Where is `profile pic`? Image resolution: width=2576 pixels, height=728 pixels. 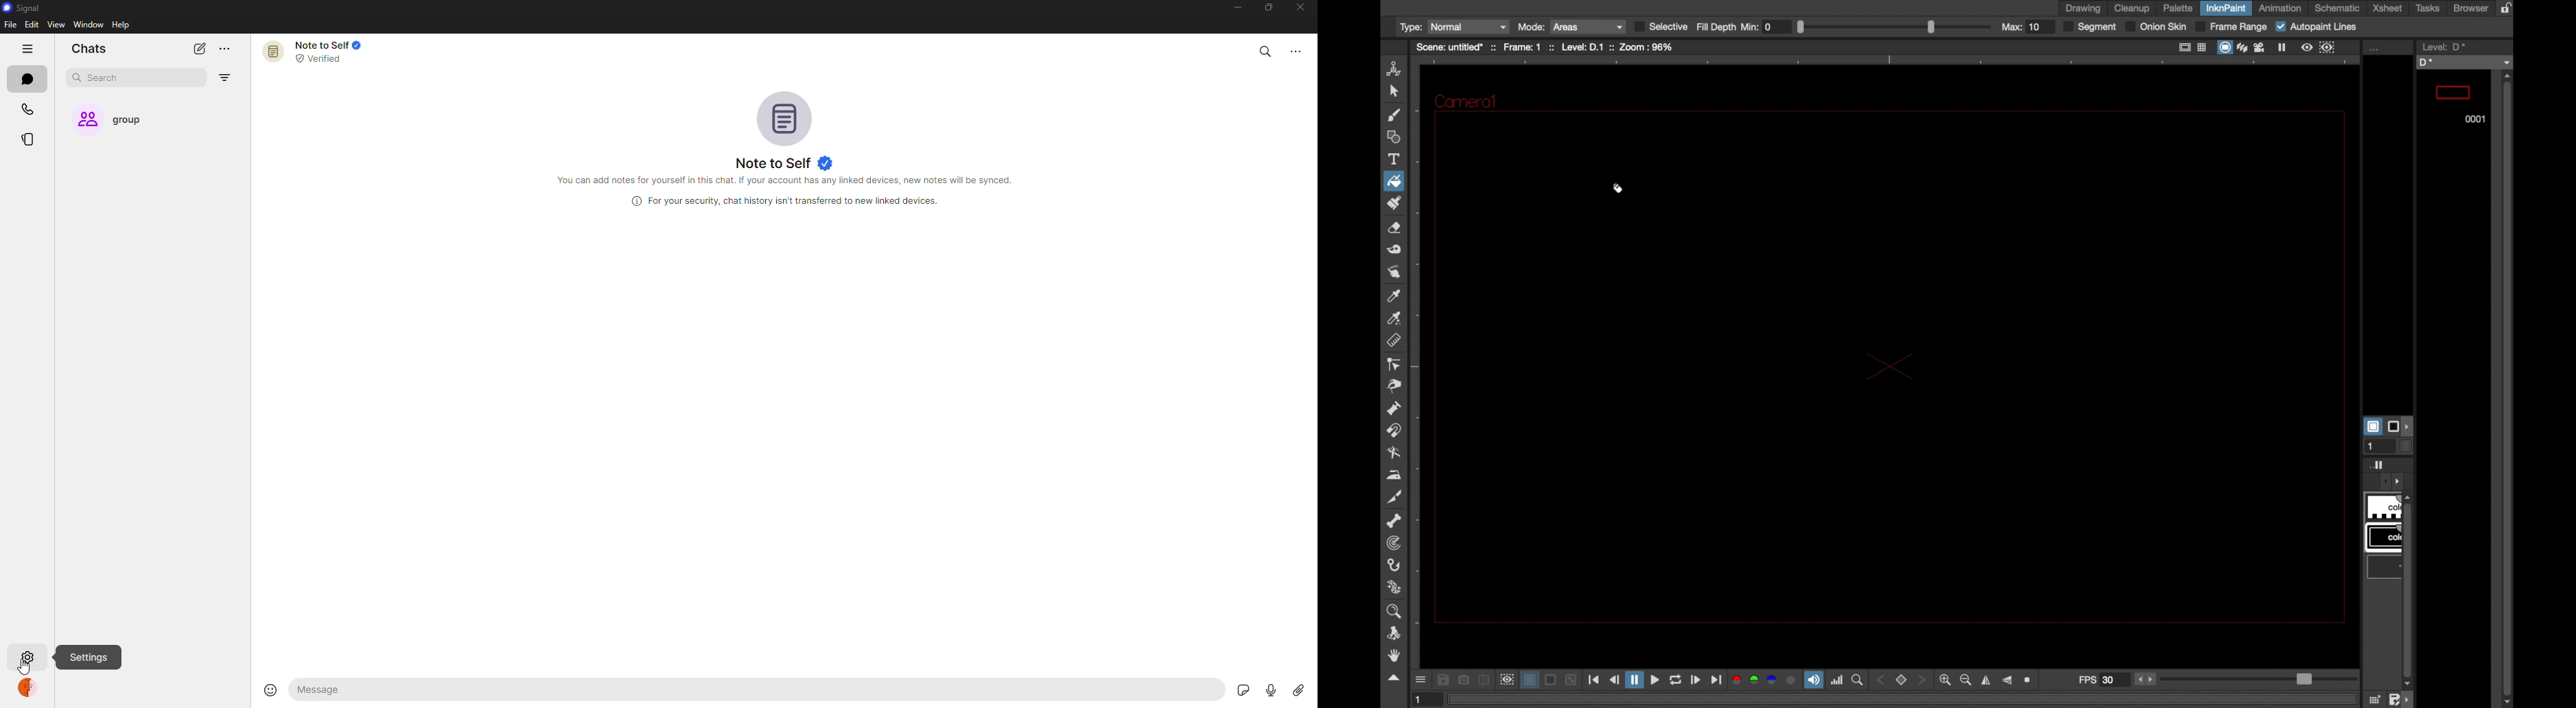 profile pic is located at coordinates (786, 117).